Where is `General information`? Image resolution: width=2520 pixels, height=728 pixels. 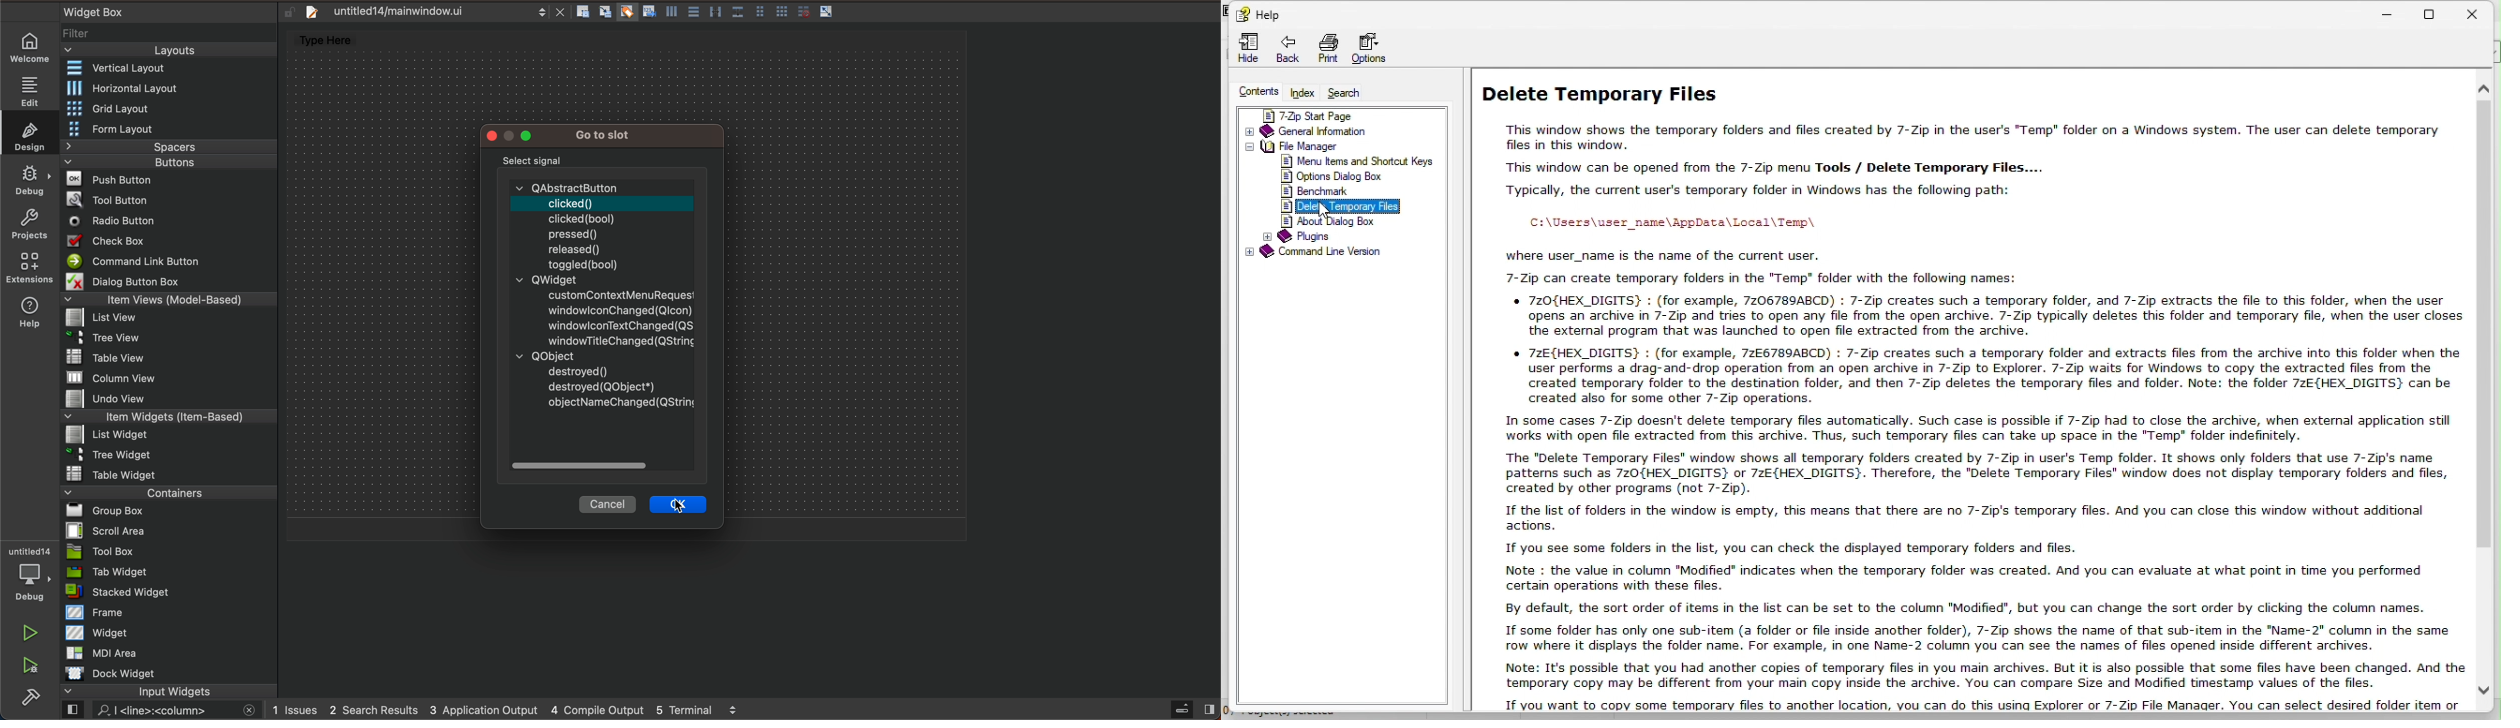
General information is located at coordinates (1332, 129).